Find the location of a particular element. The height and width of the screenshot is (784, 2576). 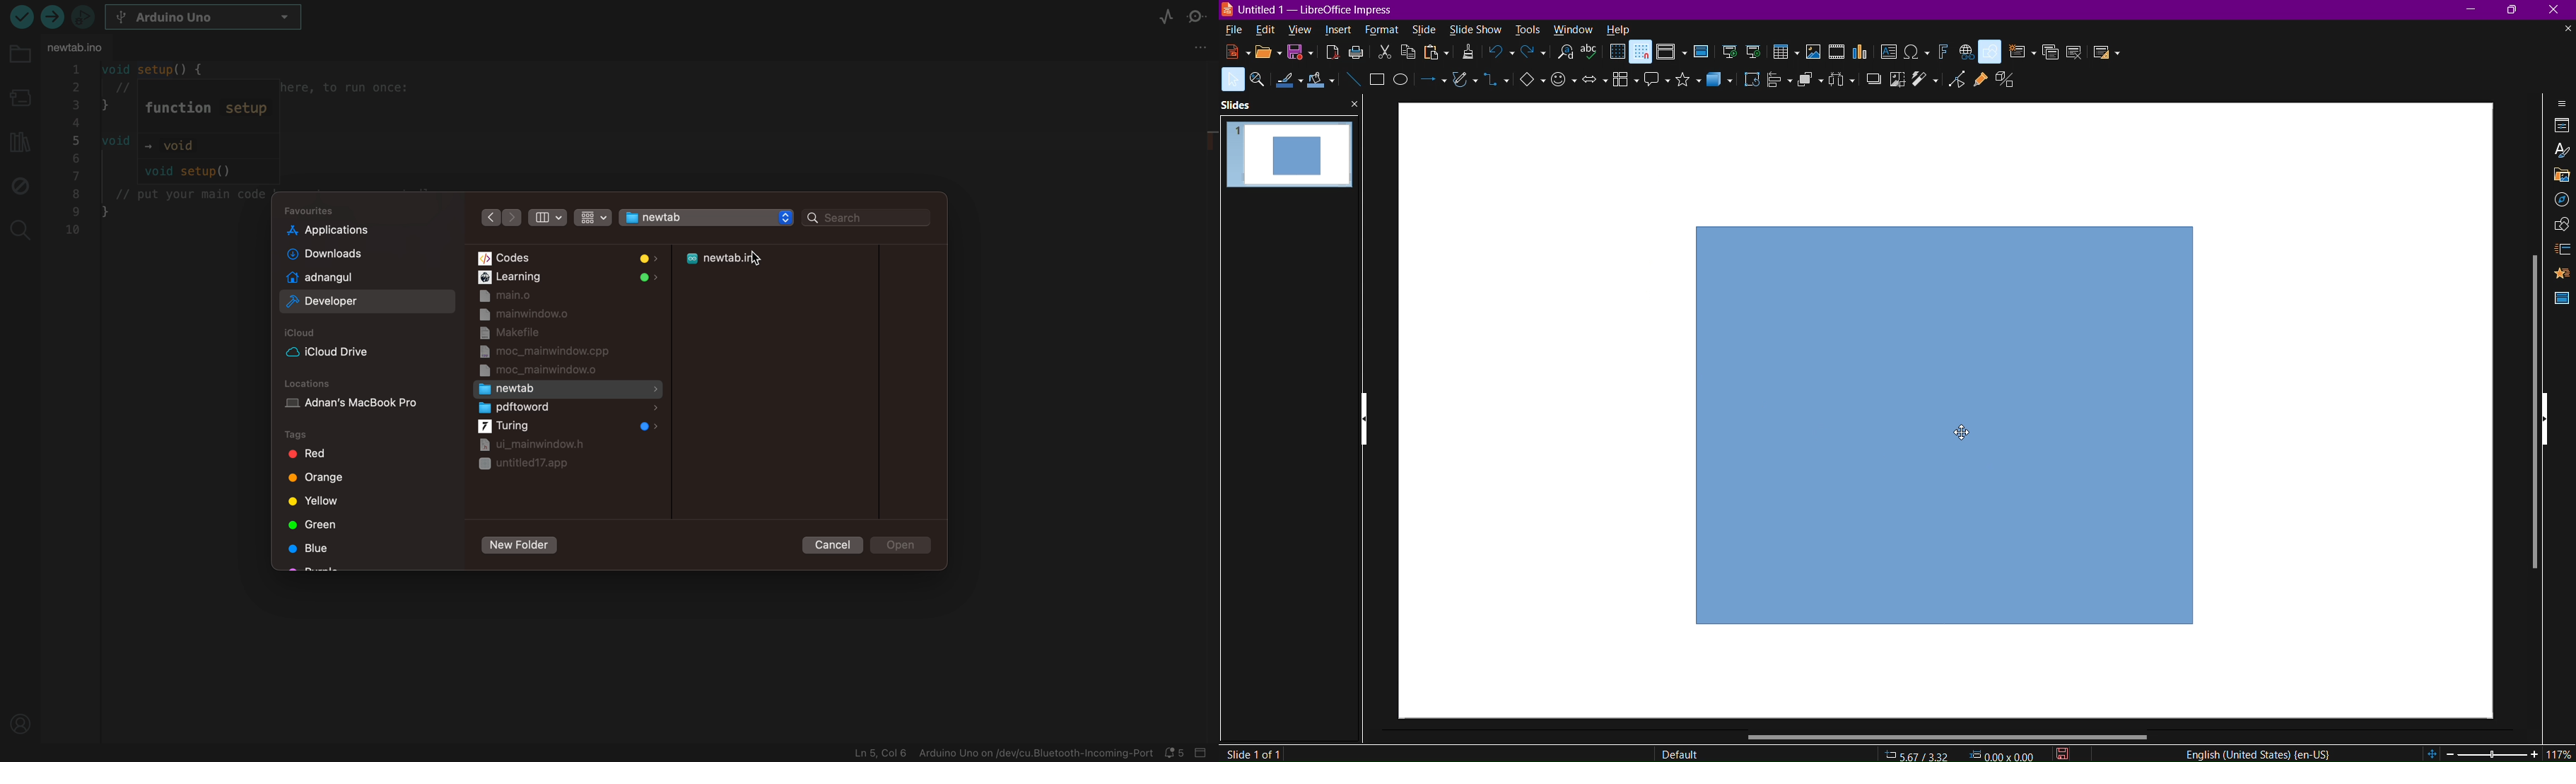

library manager is located at coordinates (18, 139).